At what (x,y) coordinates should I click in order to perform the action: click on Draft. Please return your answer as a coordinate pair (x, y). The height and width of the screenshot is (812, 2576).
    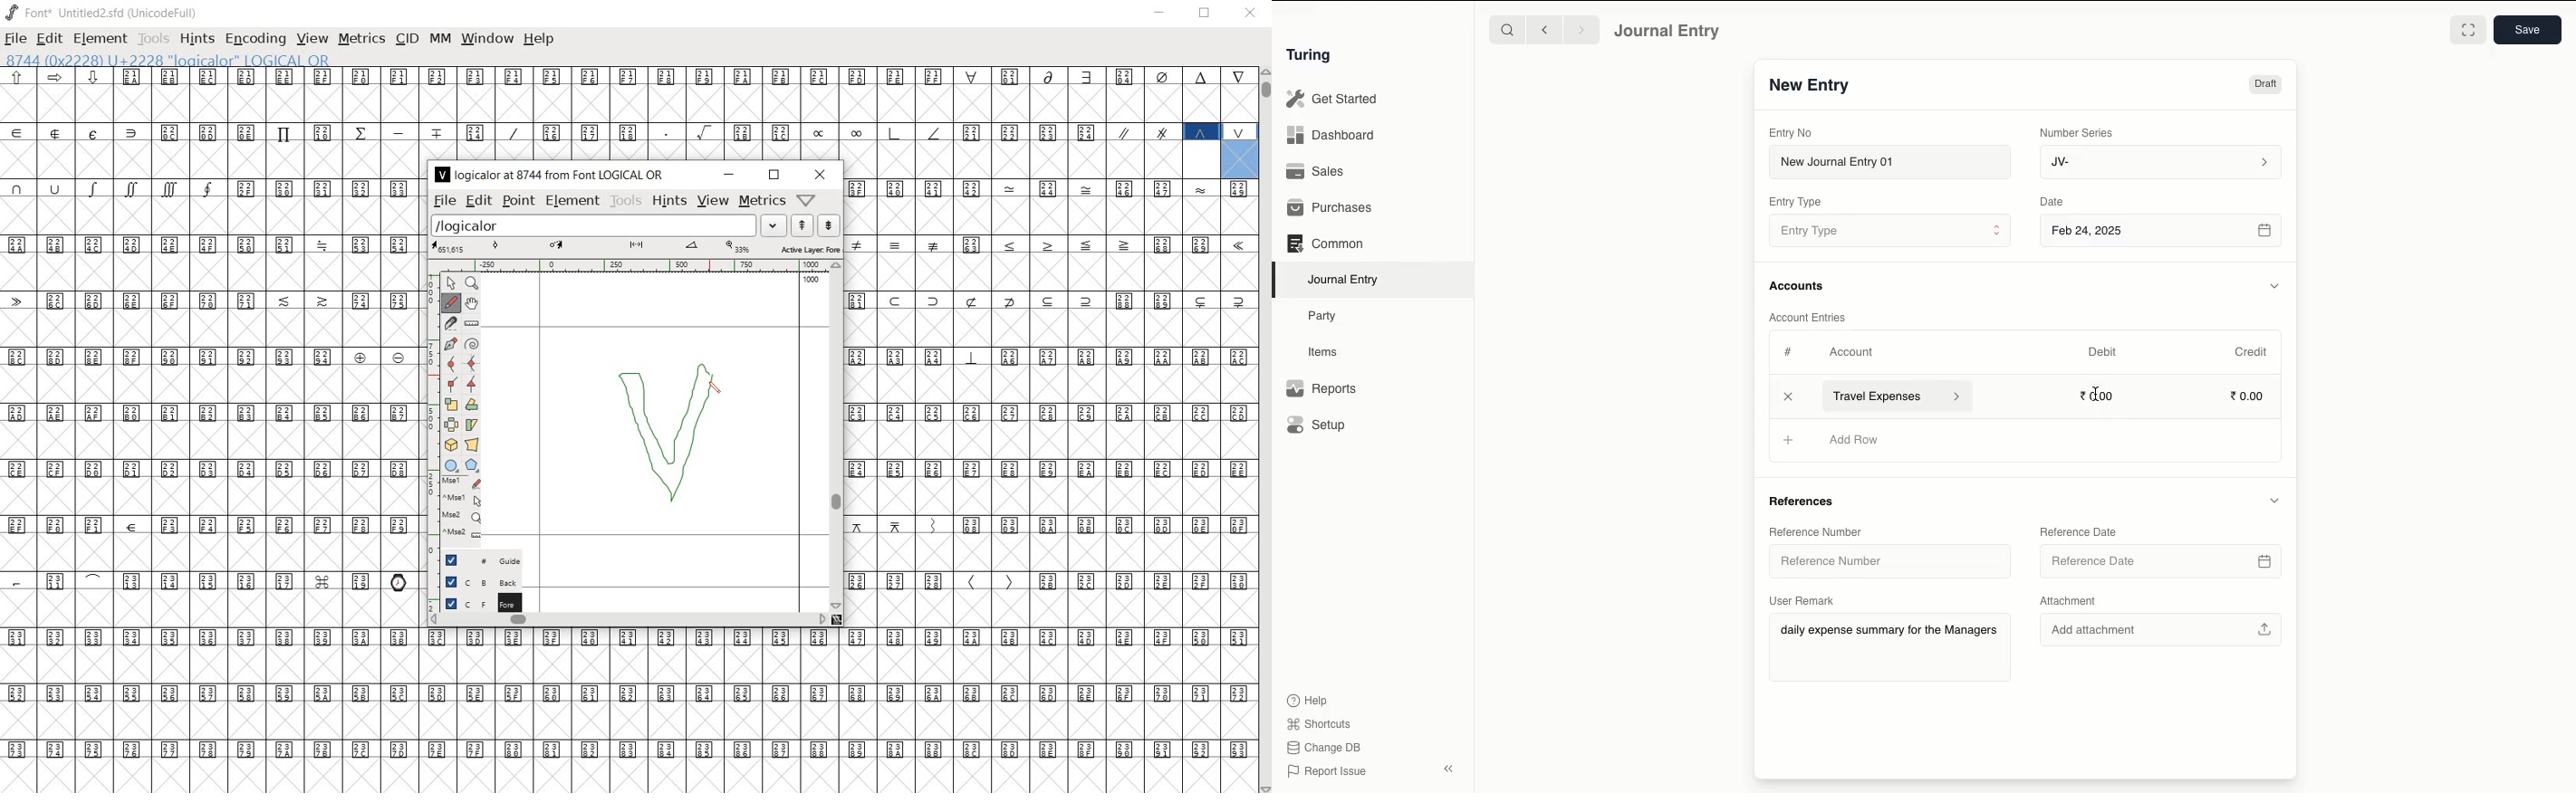
    Looking at the image, I should click on (2265, 84).